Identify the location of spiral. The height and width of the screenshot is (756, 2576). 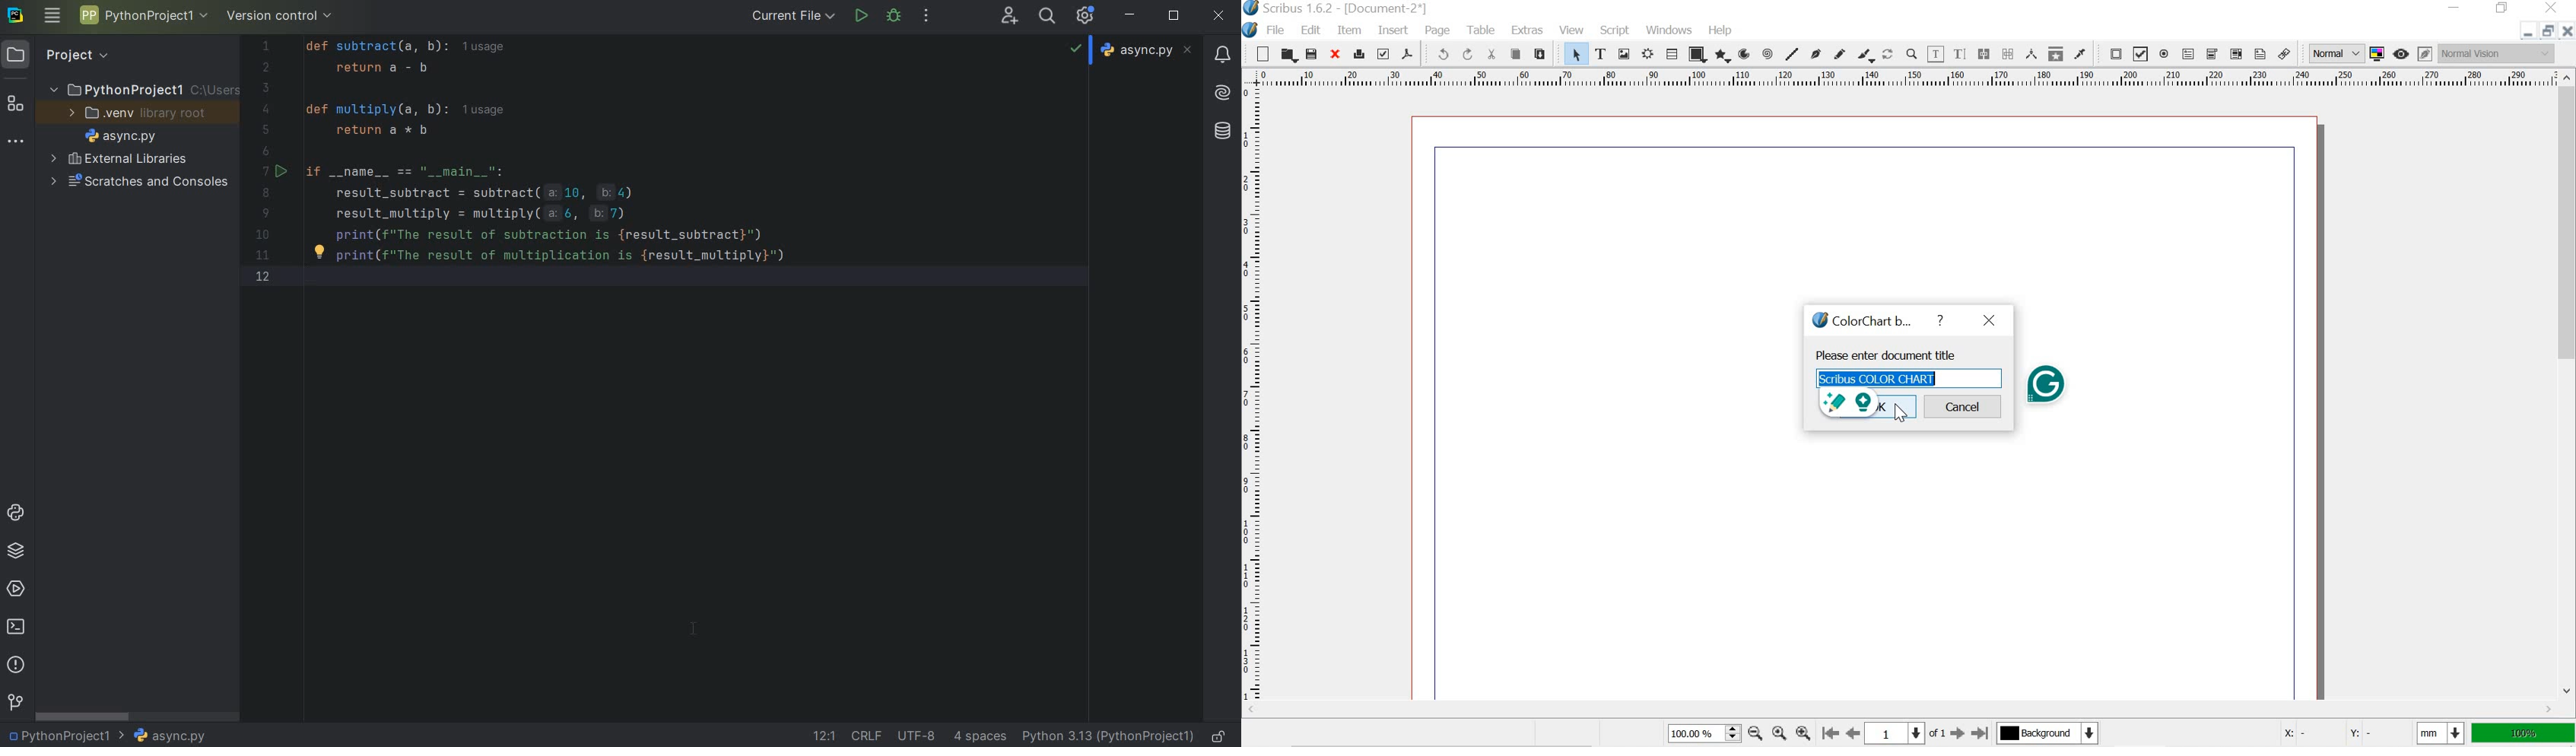
(1767, 54).